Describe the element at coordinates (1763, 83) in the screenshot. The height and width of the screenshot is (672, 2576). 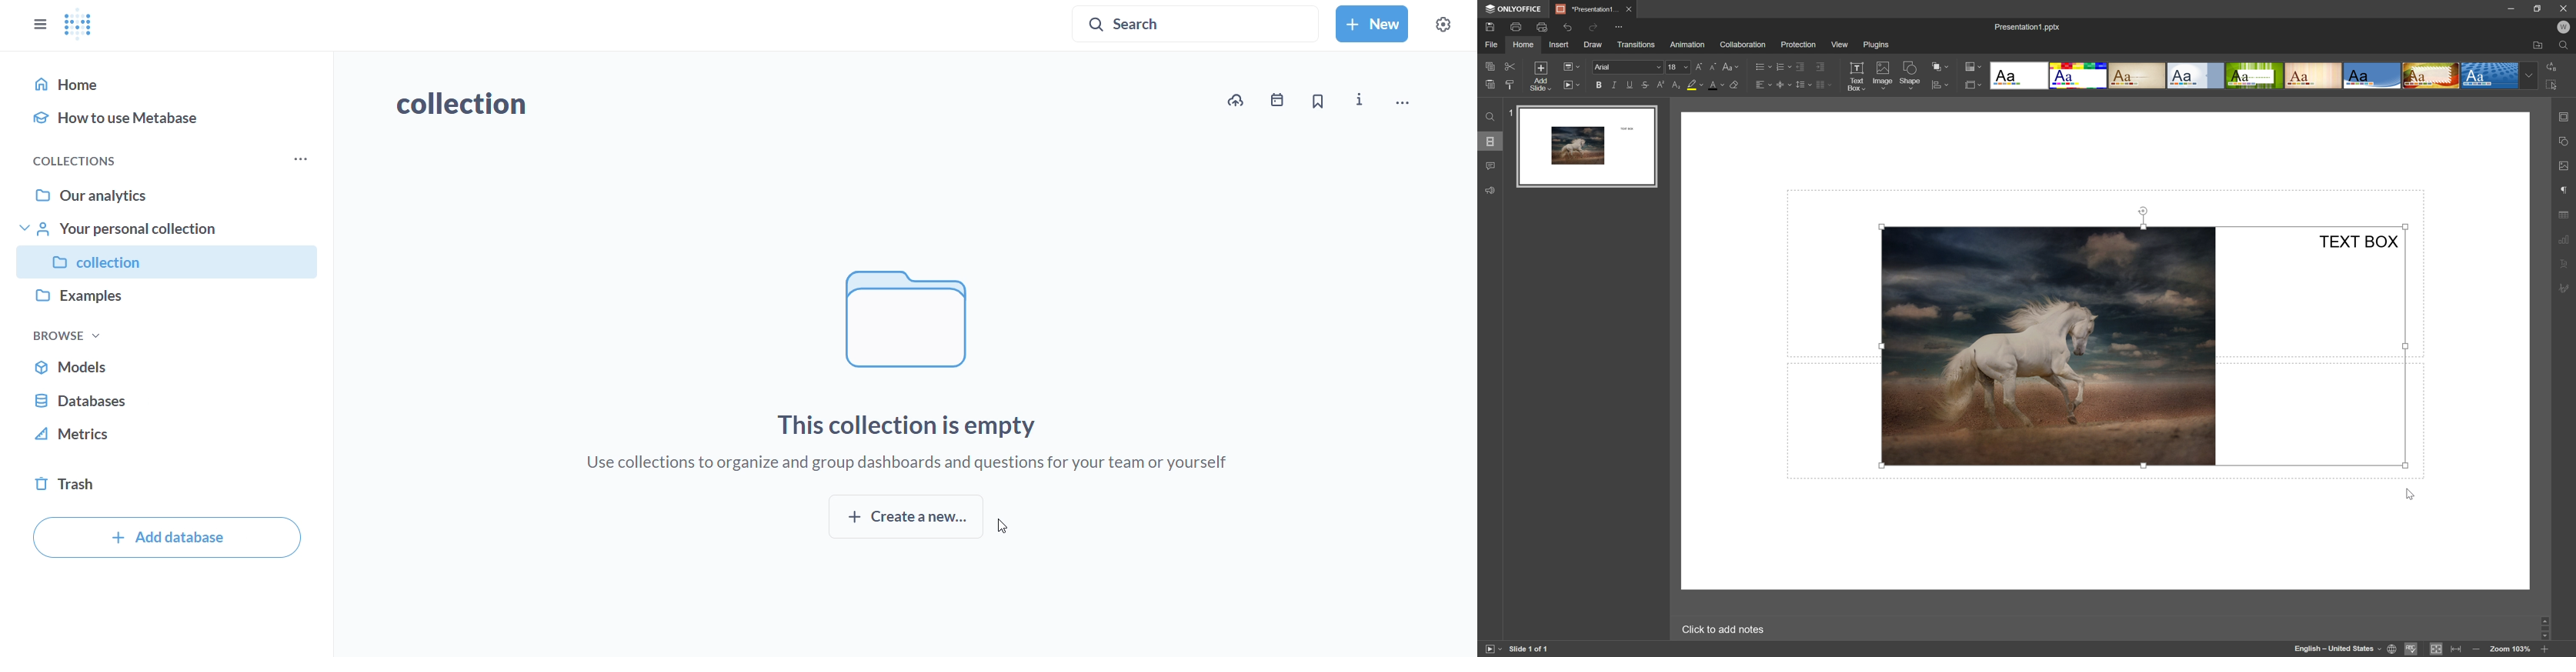
I see `horizontal align` at that location.